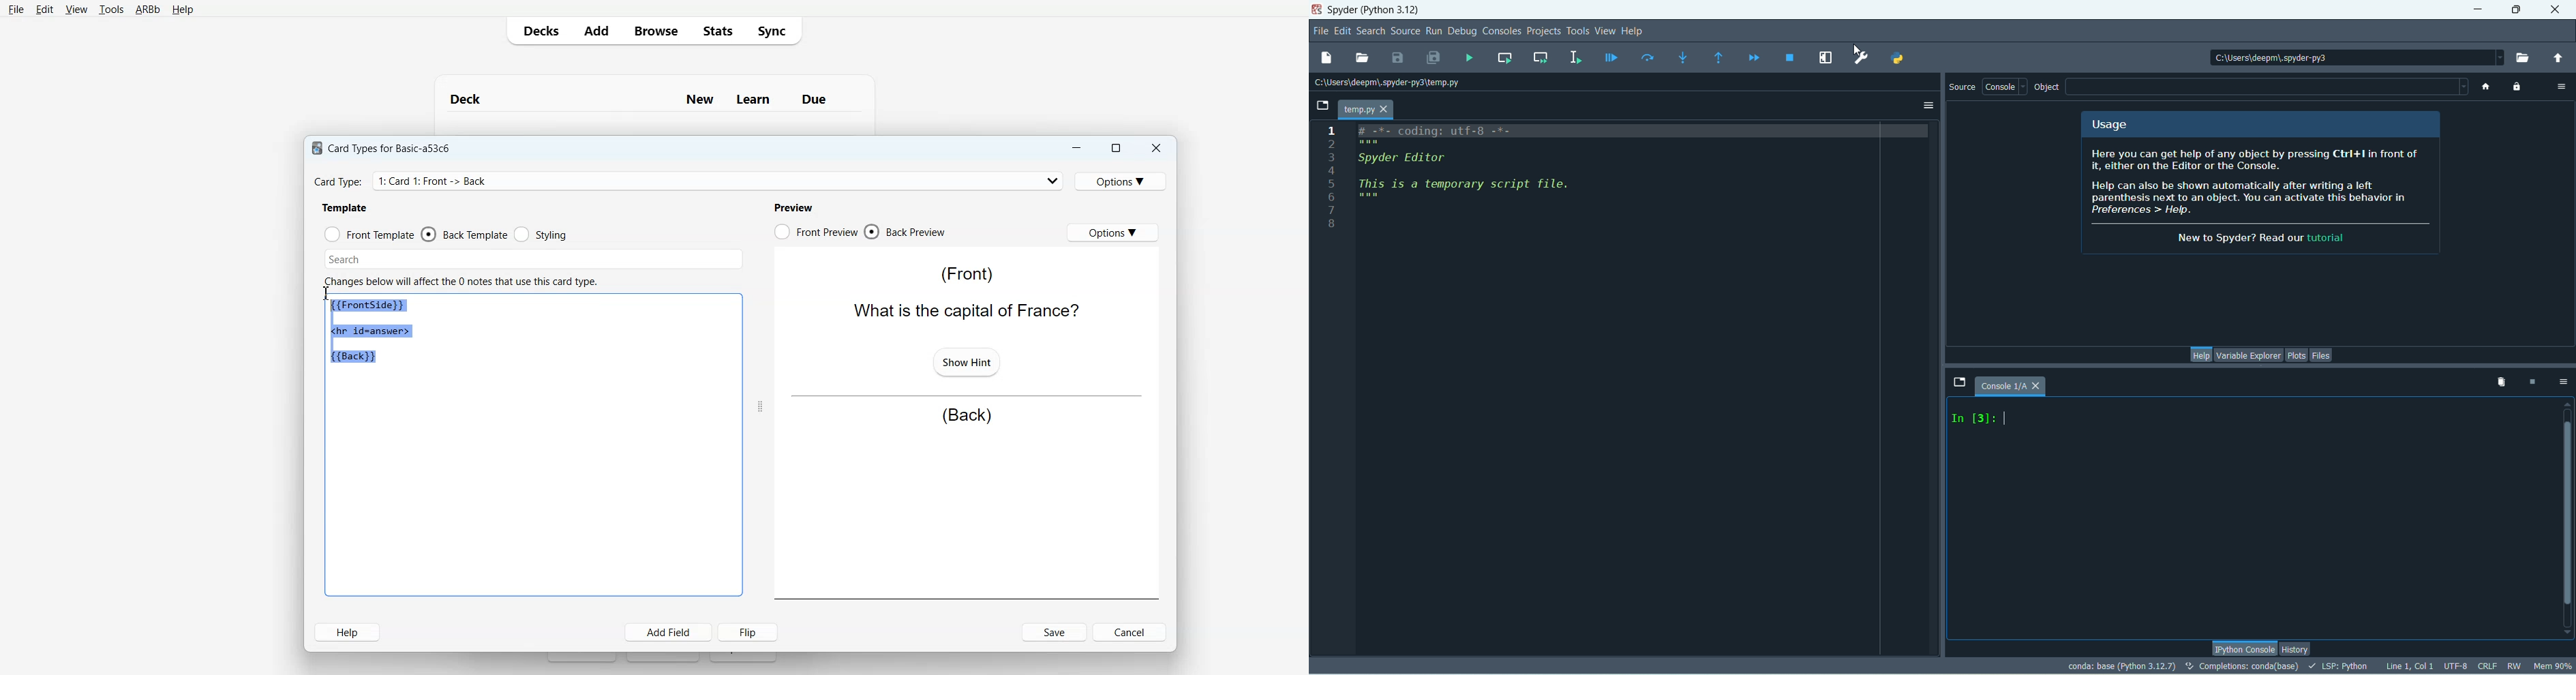 This screenshot has height=700, width=2576. I want to click on Front Template, so click(369, 235).